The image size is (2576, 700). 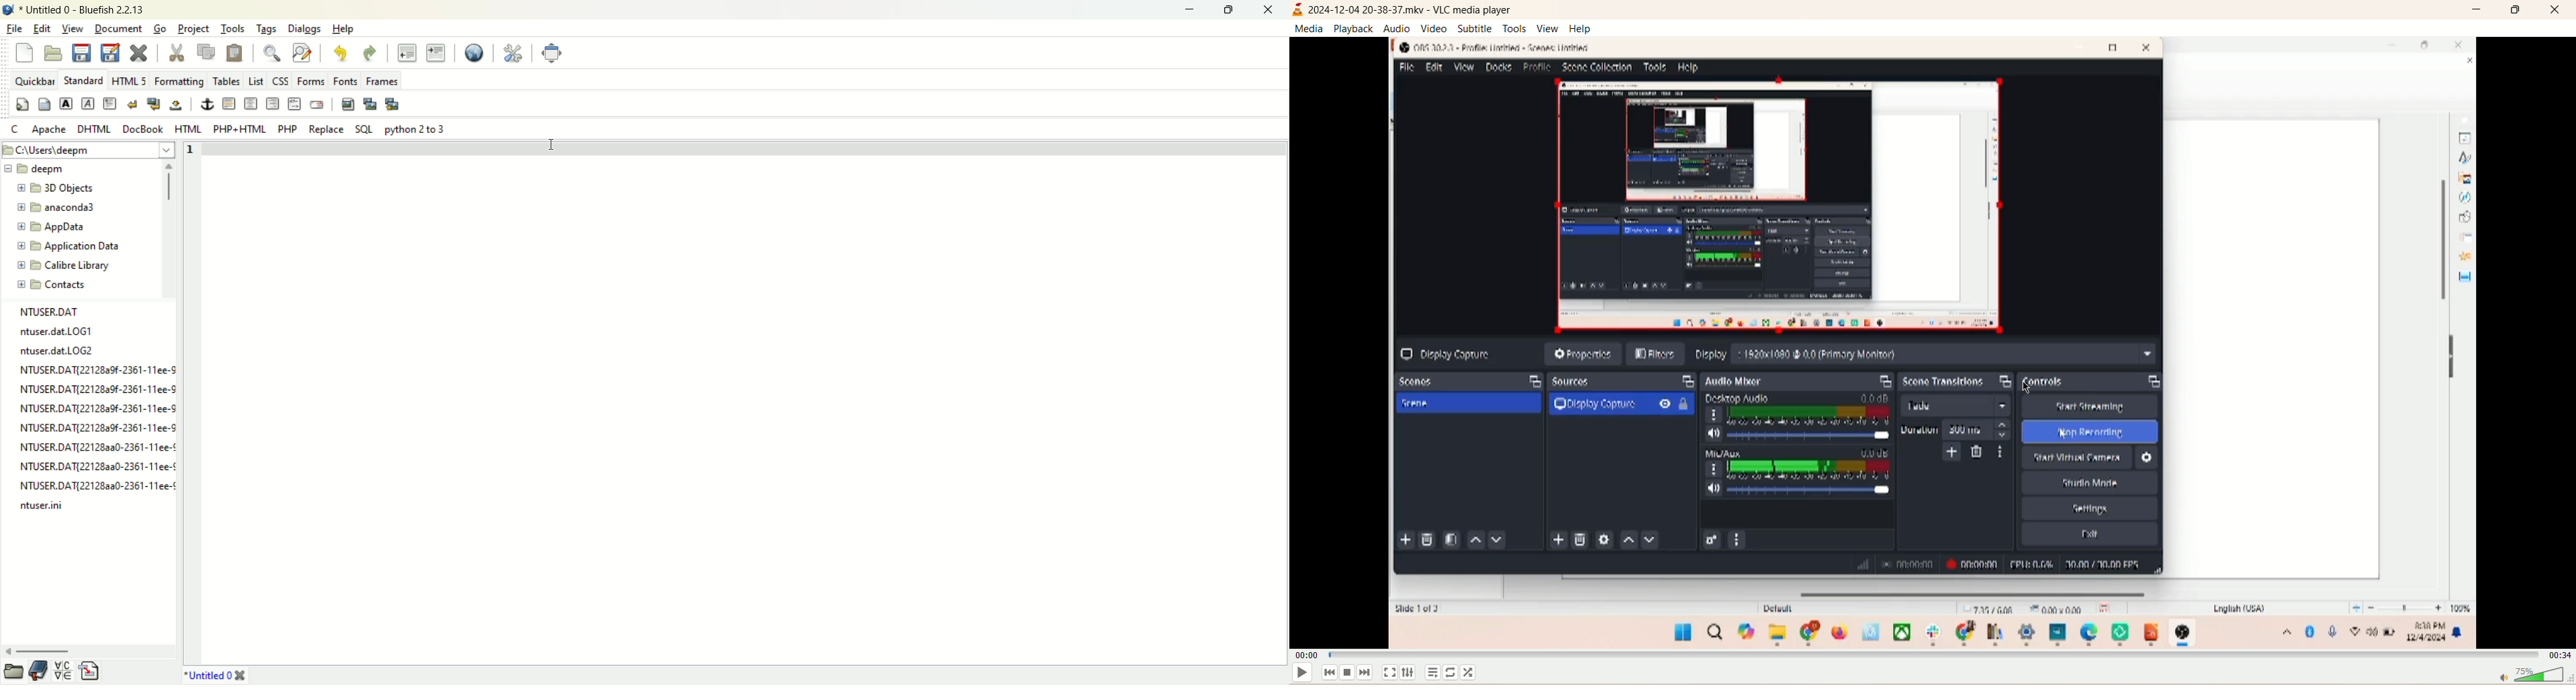 What do you see at coordinates (96, 406) in the screenshot?
I see `NTUSER.DAT{2212829f-2361-11ee-S` at bounding box center [96, 406].